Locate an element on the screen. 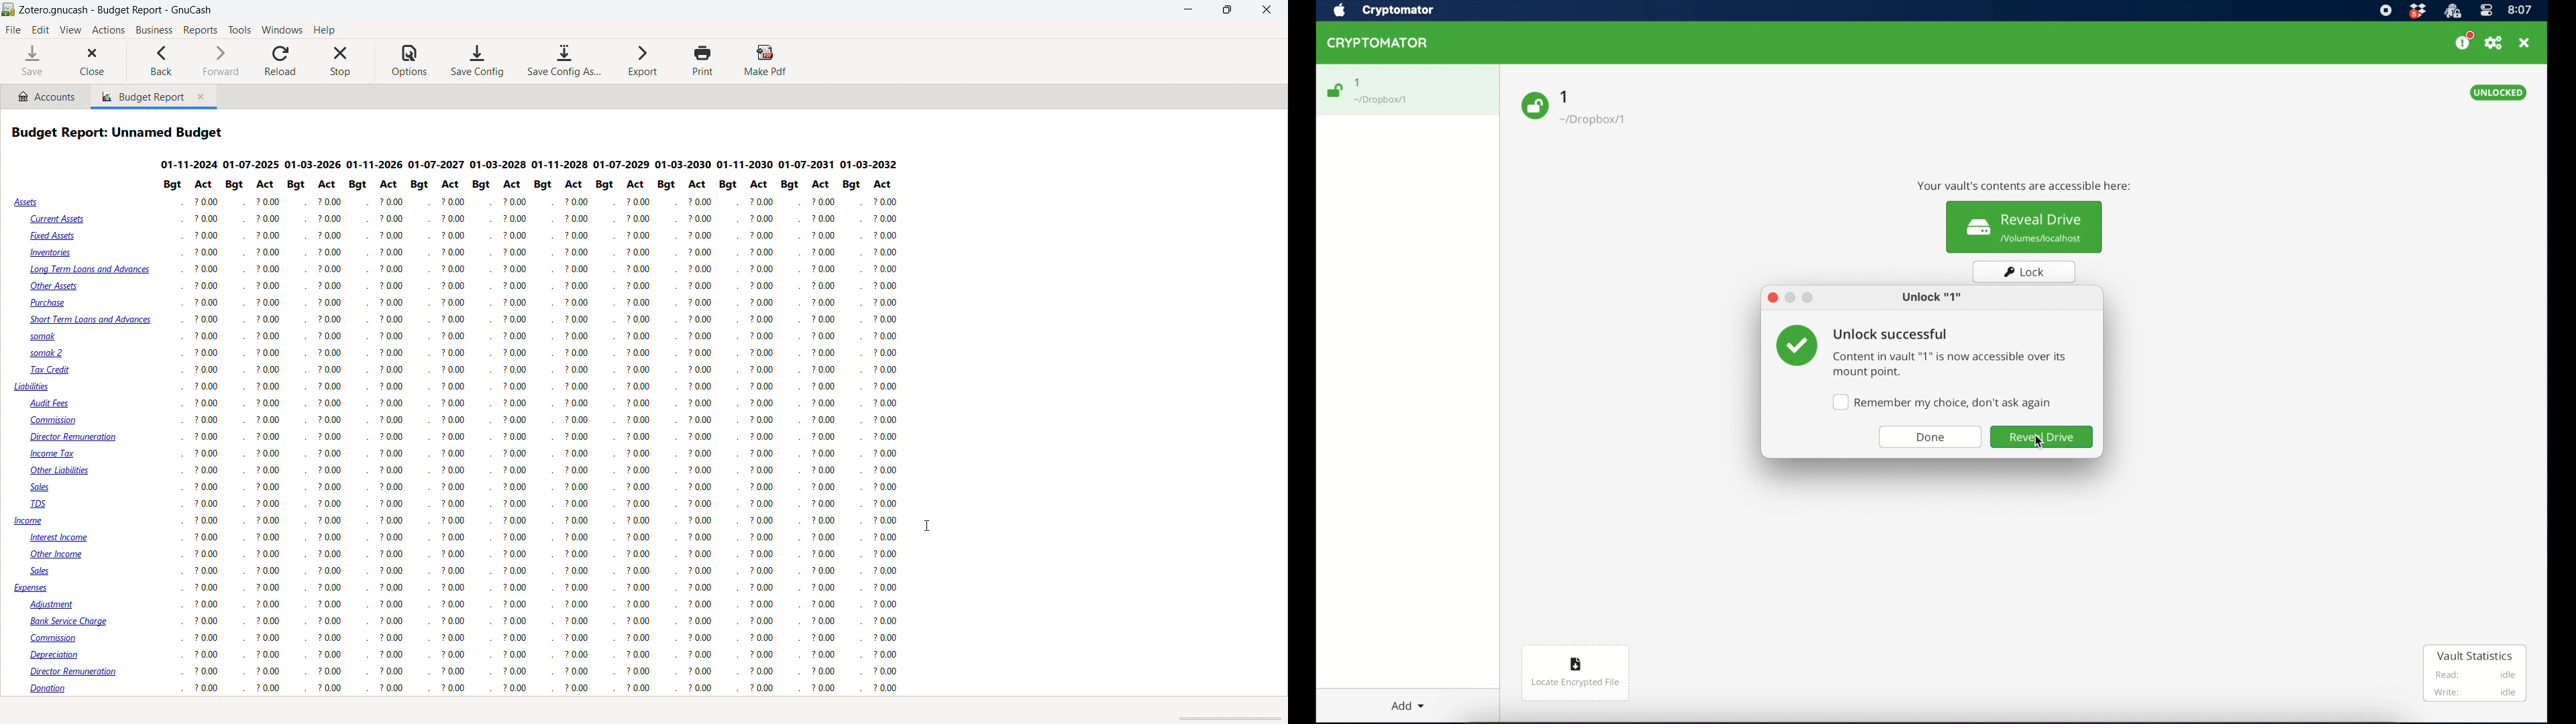 The image size is (2576, 728). Fixed Assets is located at coordinates (54, 235).